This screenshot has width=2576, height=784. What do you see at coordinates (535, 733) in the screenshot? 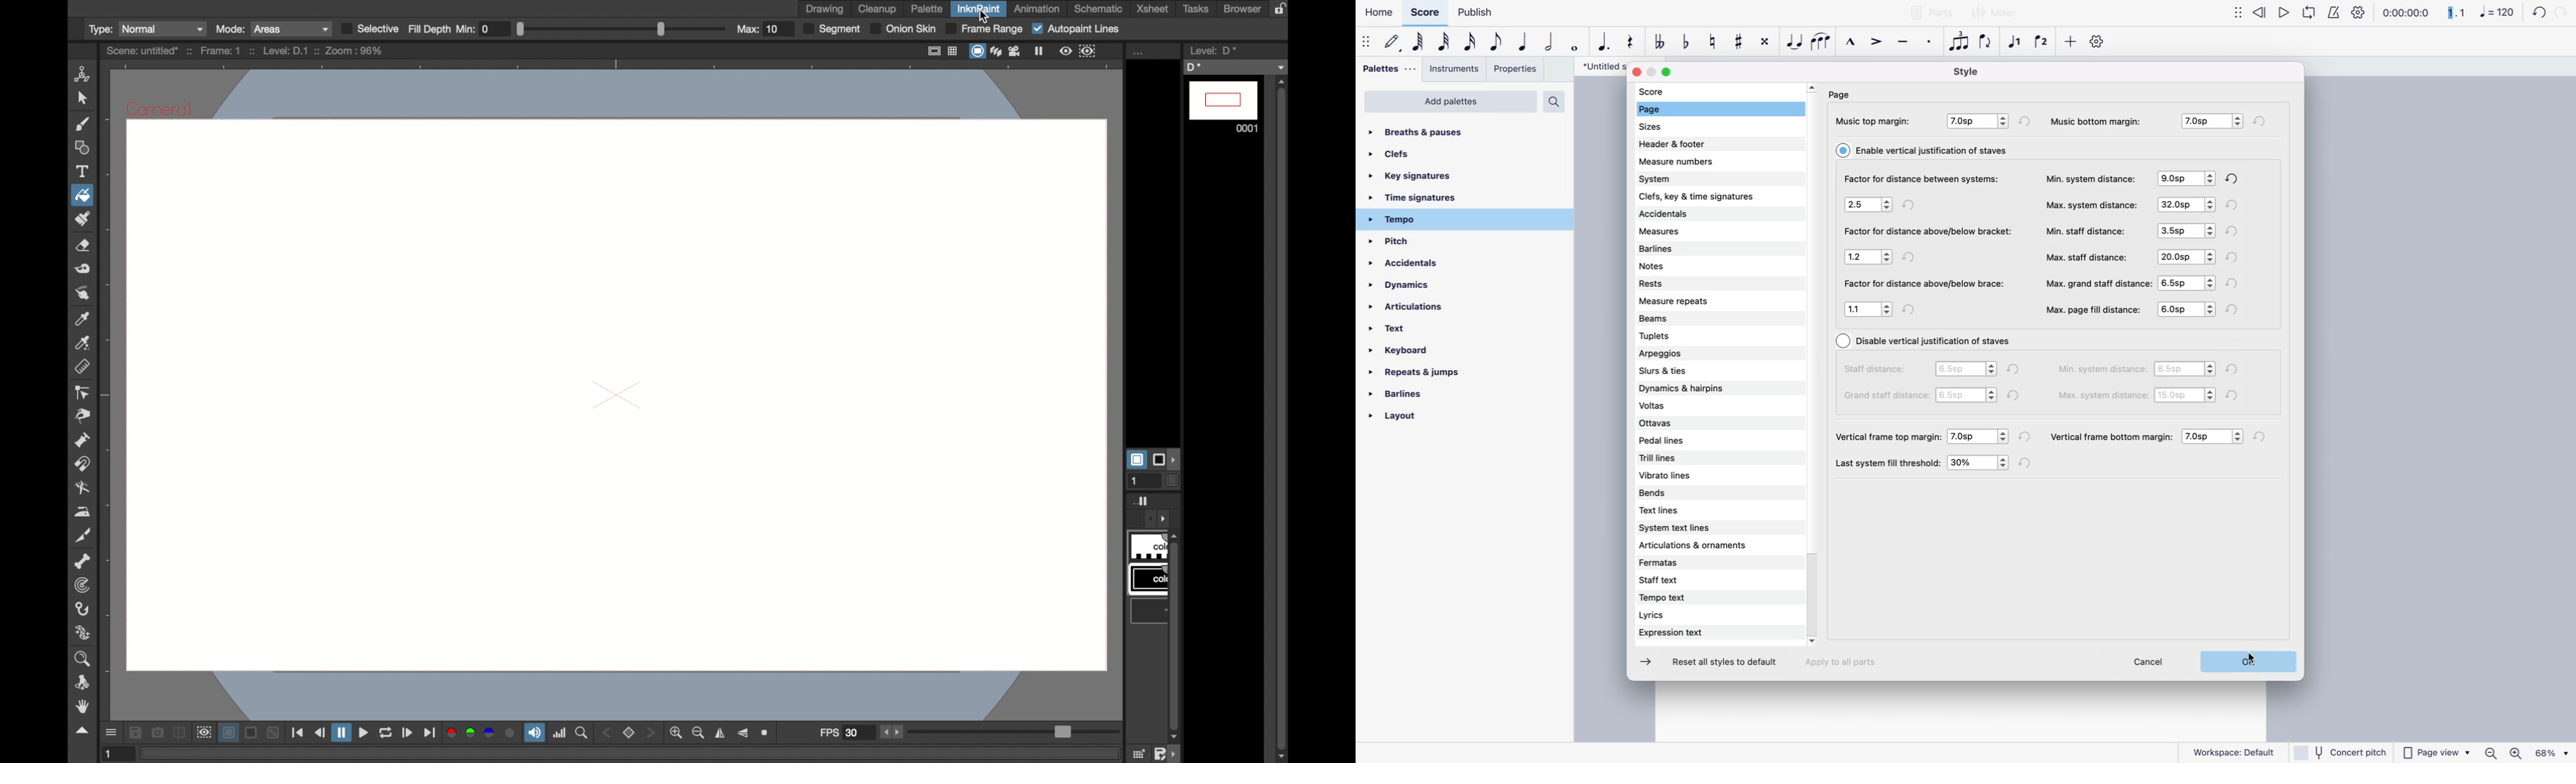
I see `soundtrack` at bounding box center [535, 733].